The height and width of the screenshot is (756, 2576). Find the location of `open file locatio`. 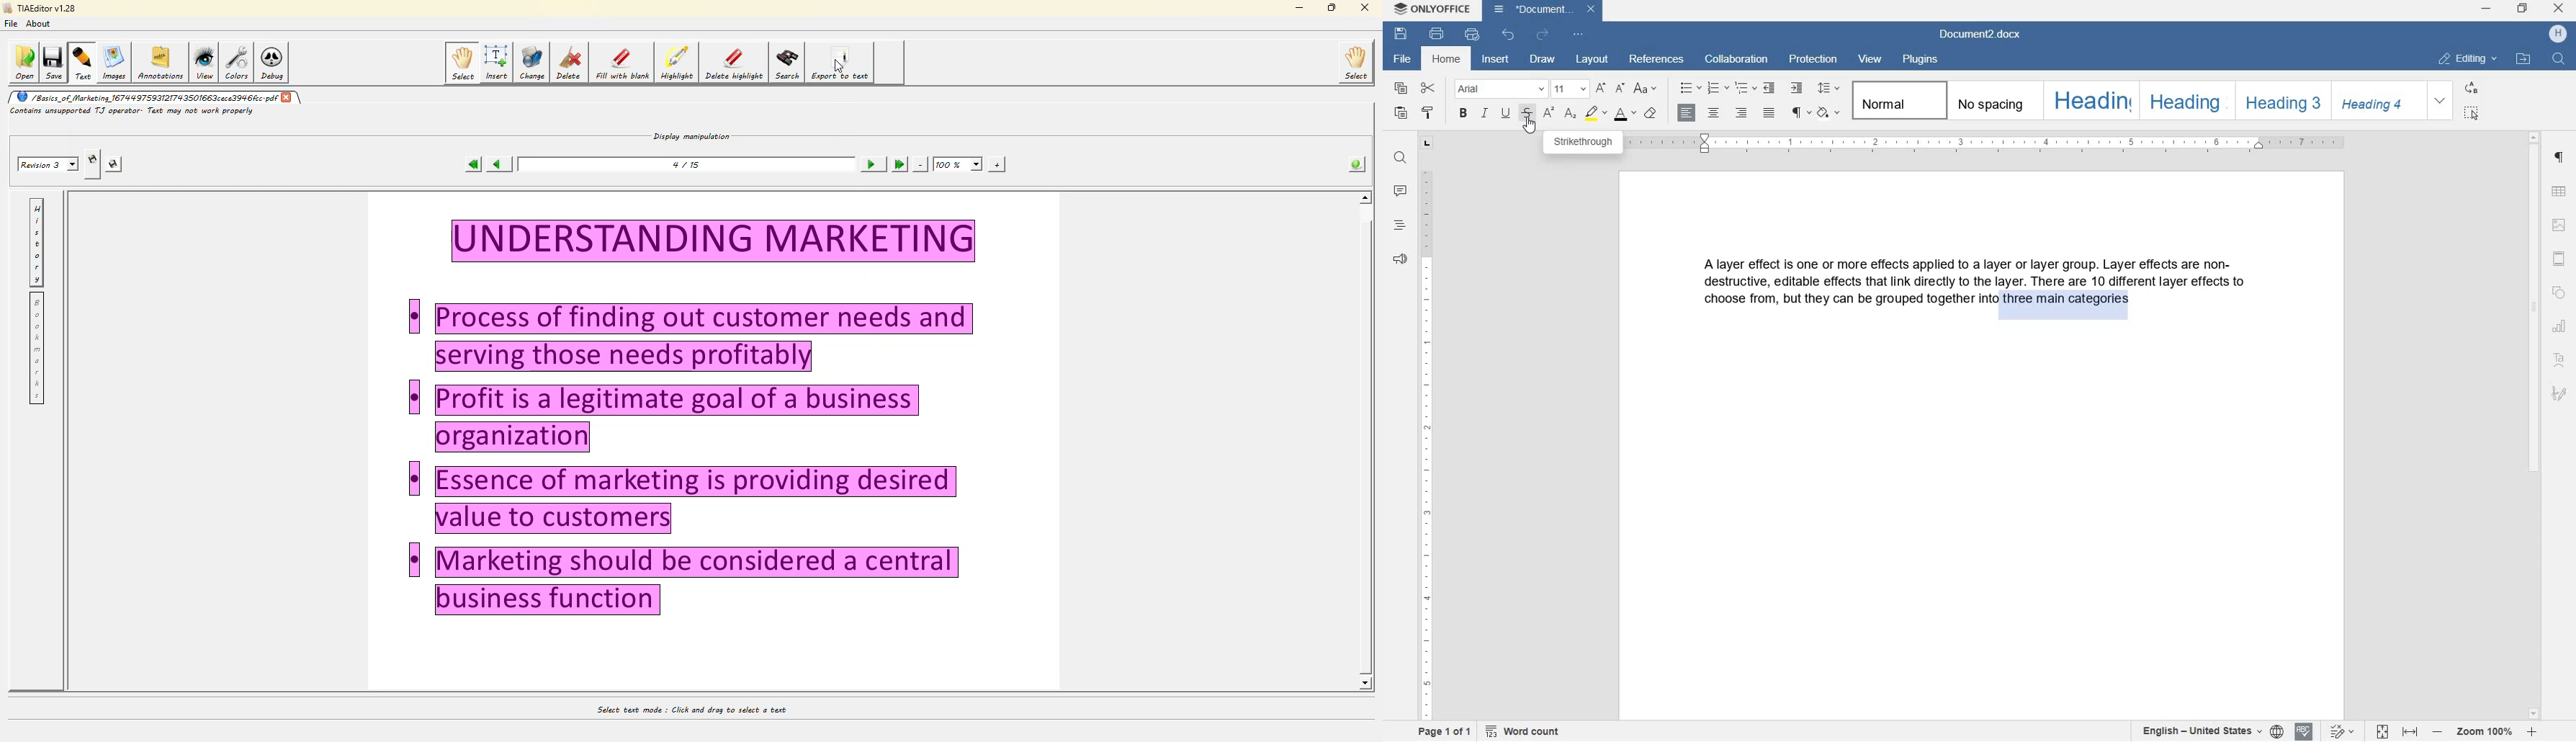

open file locatio is located at coordinates (2523, 59).